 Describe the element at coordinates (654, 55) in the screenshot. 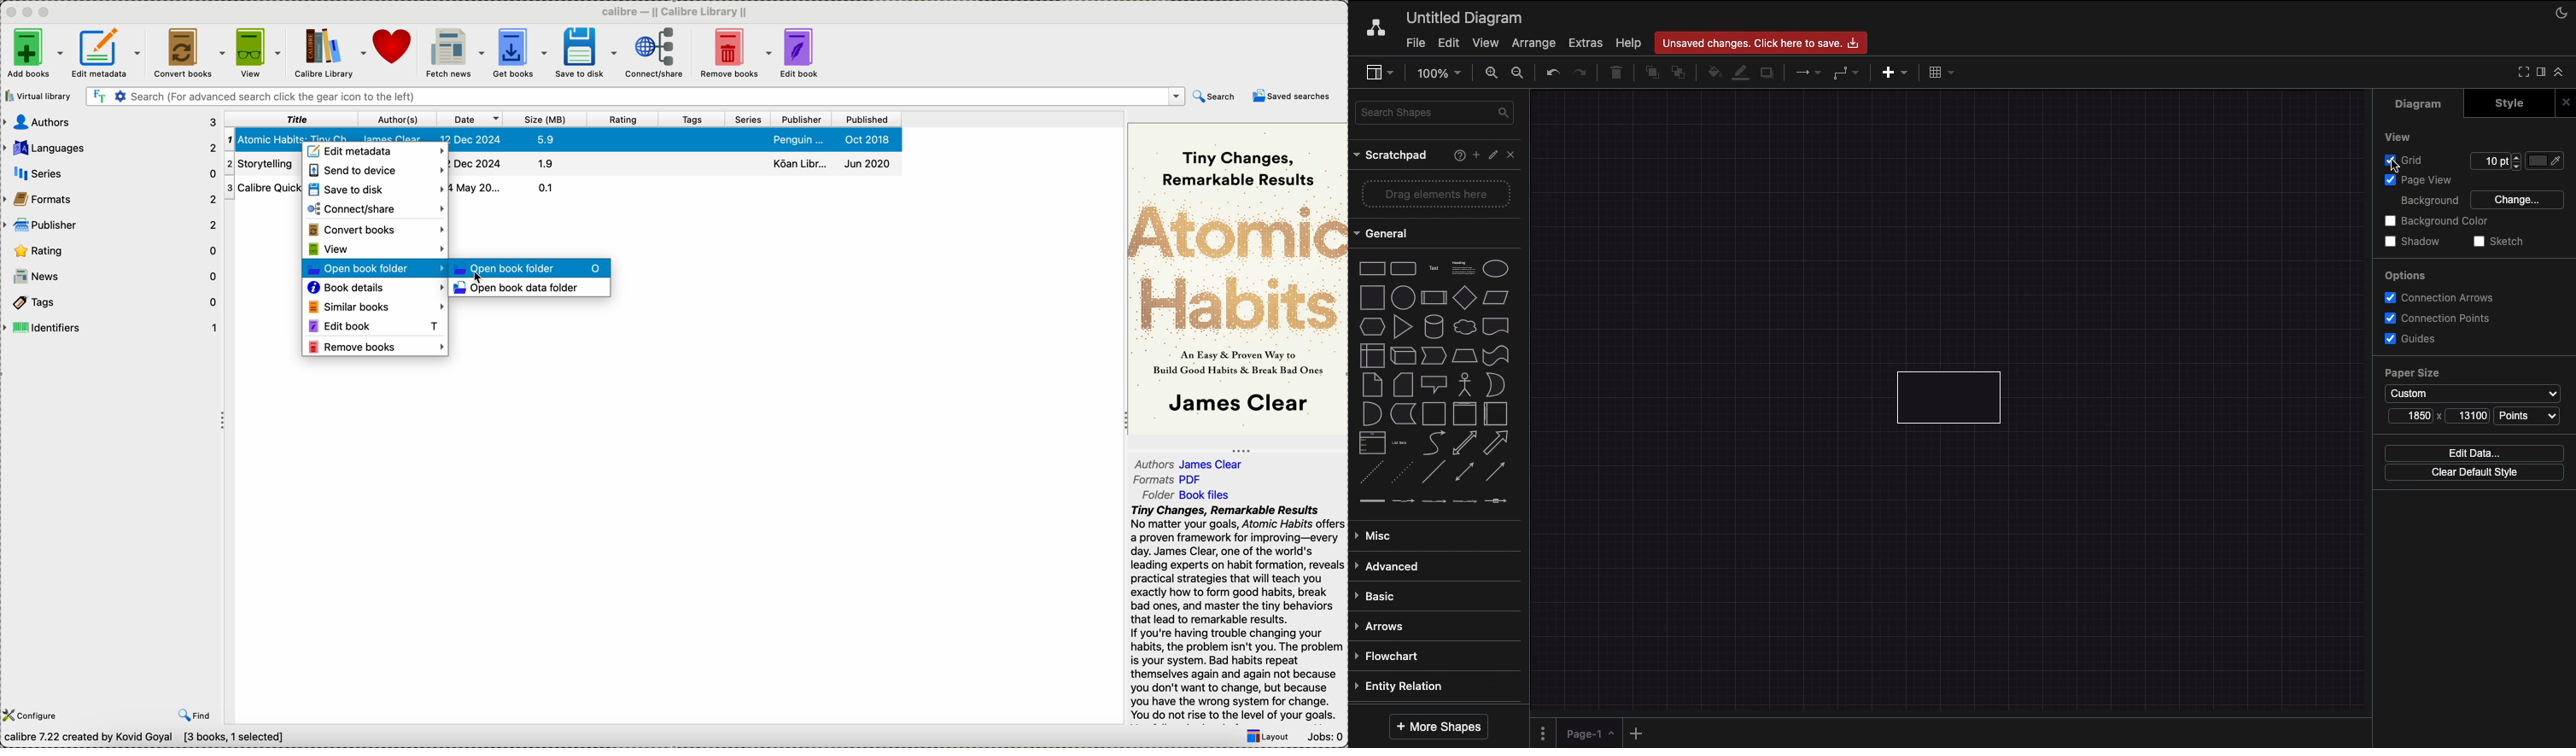

I see `connect/share` at that location.